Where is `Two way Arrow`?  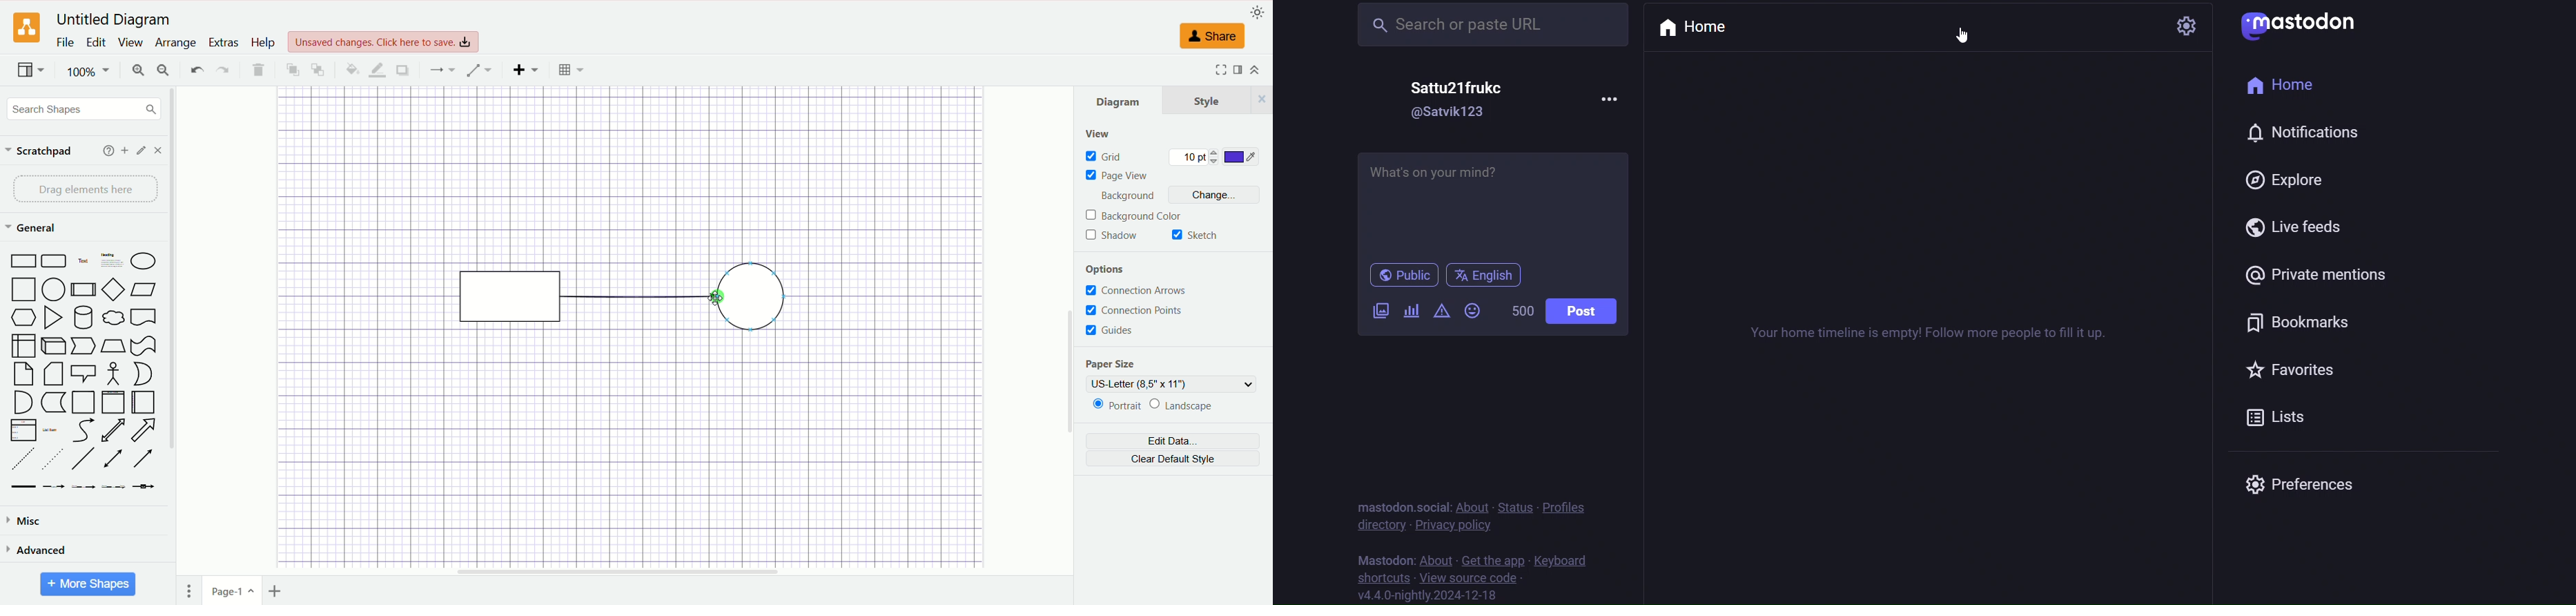 Two way Arrow is located at coordinates (115, 431).